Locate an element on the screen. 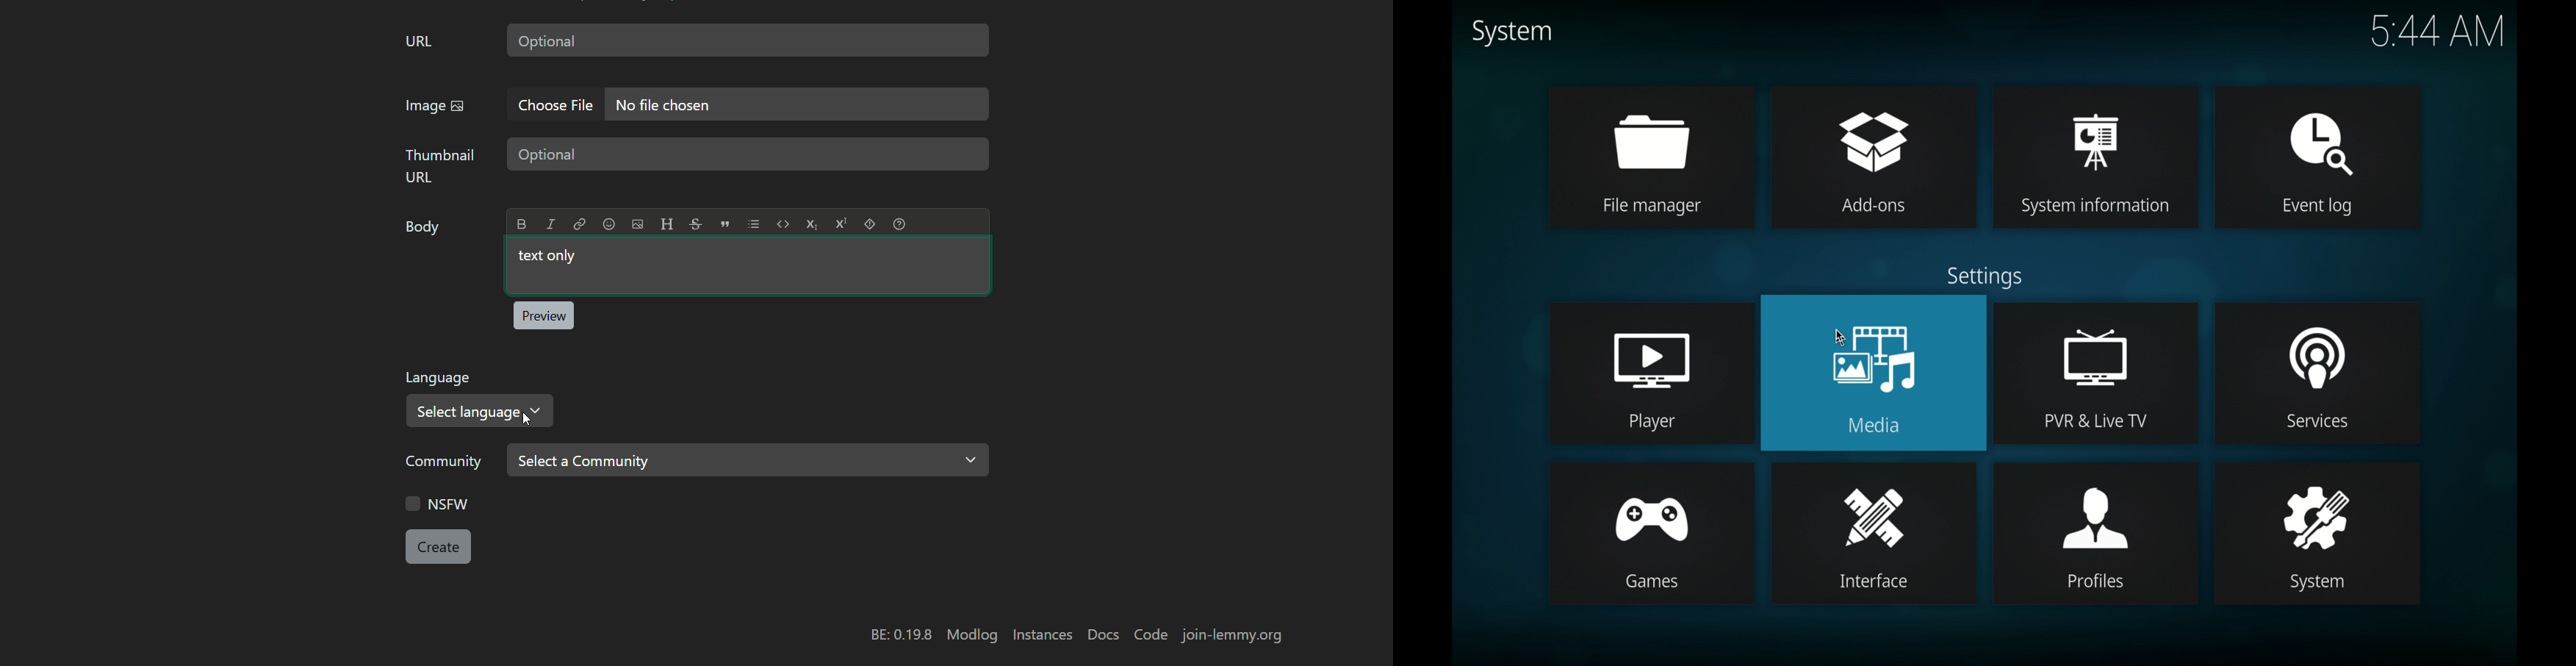 The image size is (2576, 672). pvr and live tv is located at coordinates (2097, 371).